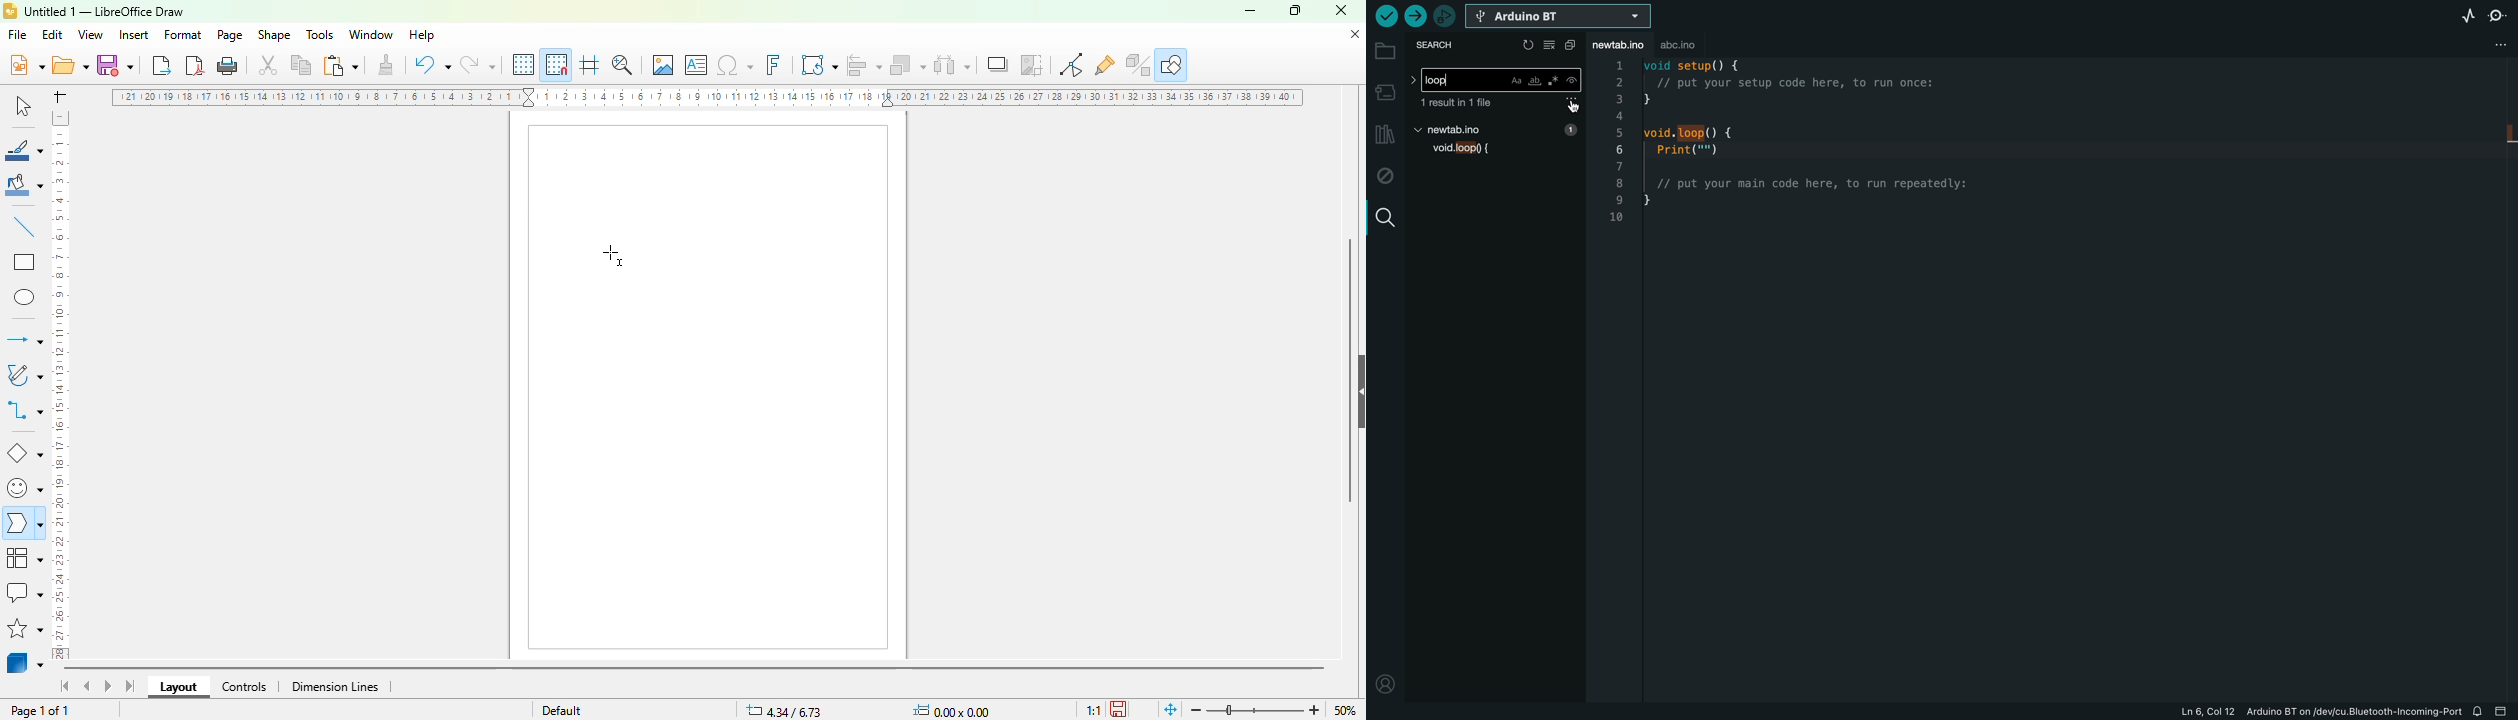 The image size is (2520, 728). I want to click on show gluepoint functions, so click(1104, 66).